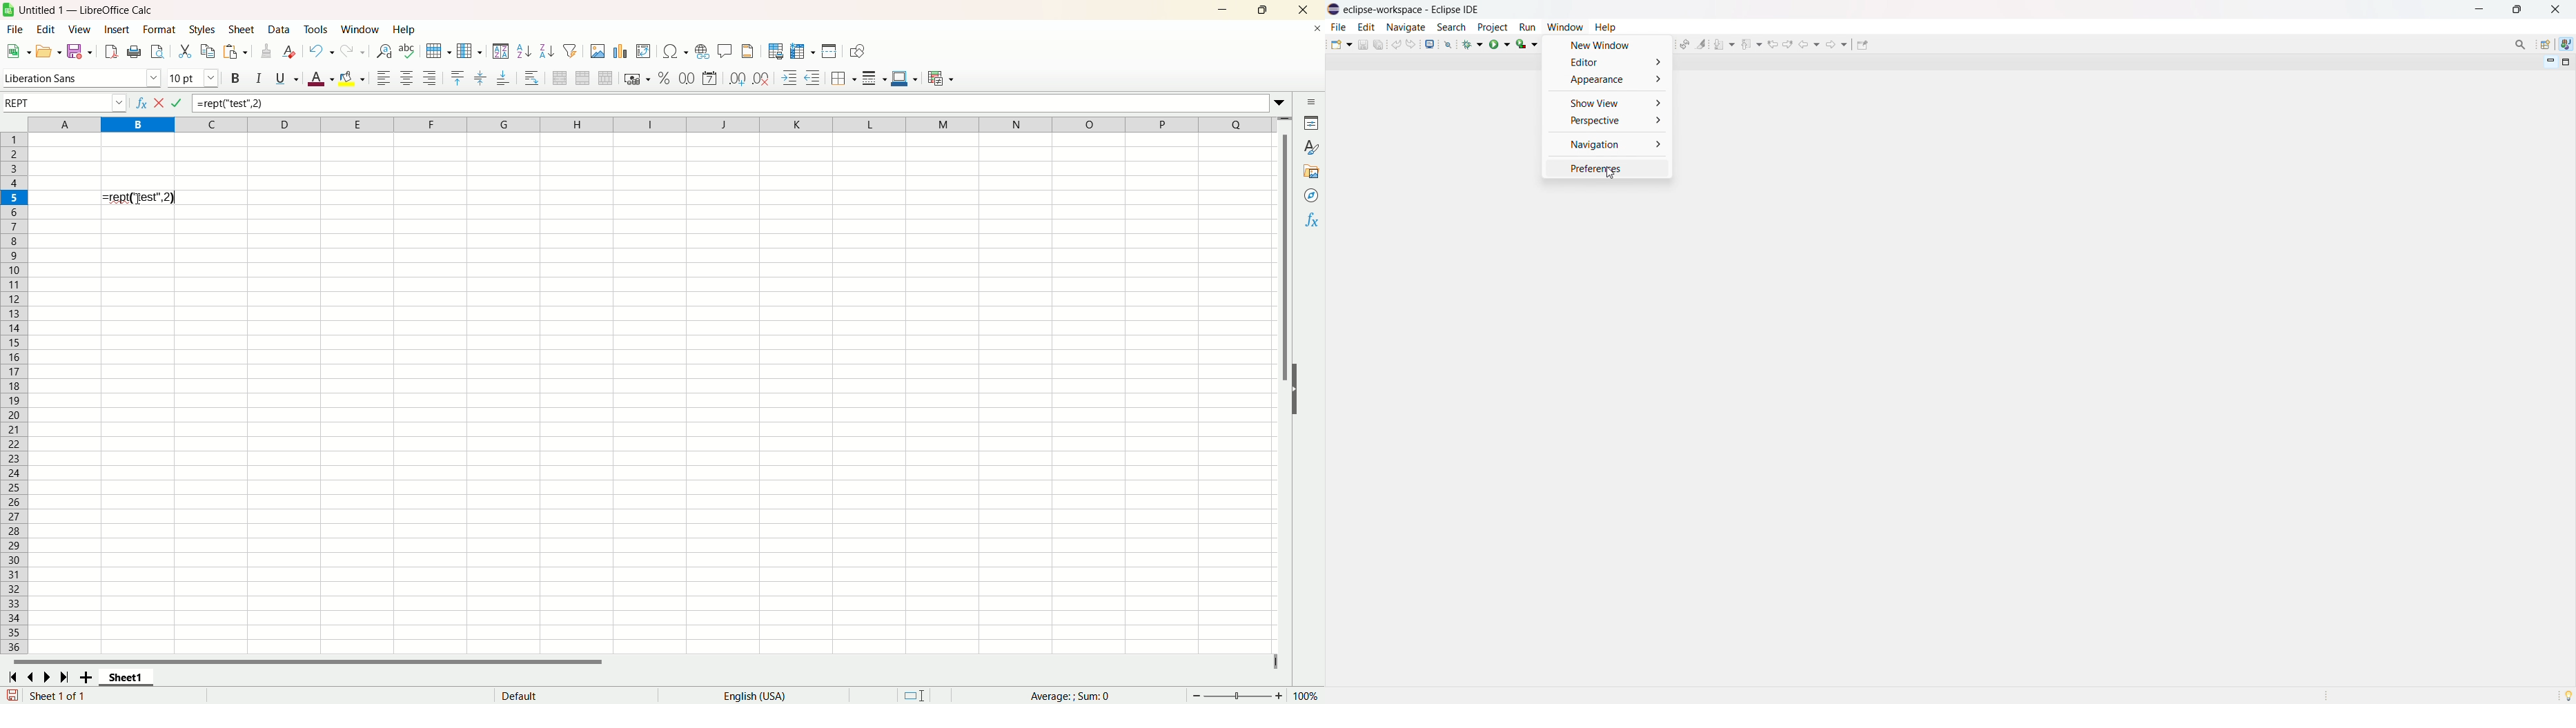 This screenshot has height=728, width=2576. Describe the element at coordinates (1309, 172) in the screenshot. I see `gallery` at that location.